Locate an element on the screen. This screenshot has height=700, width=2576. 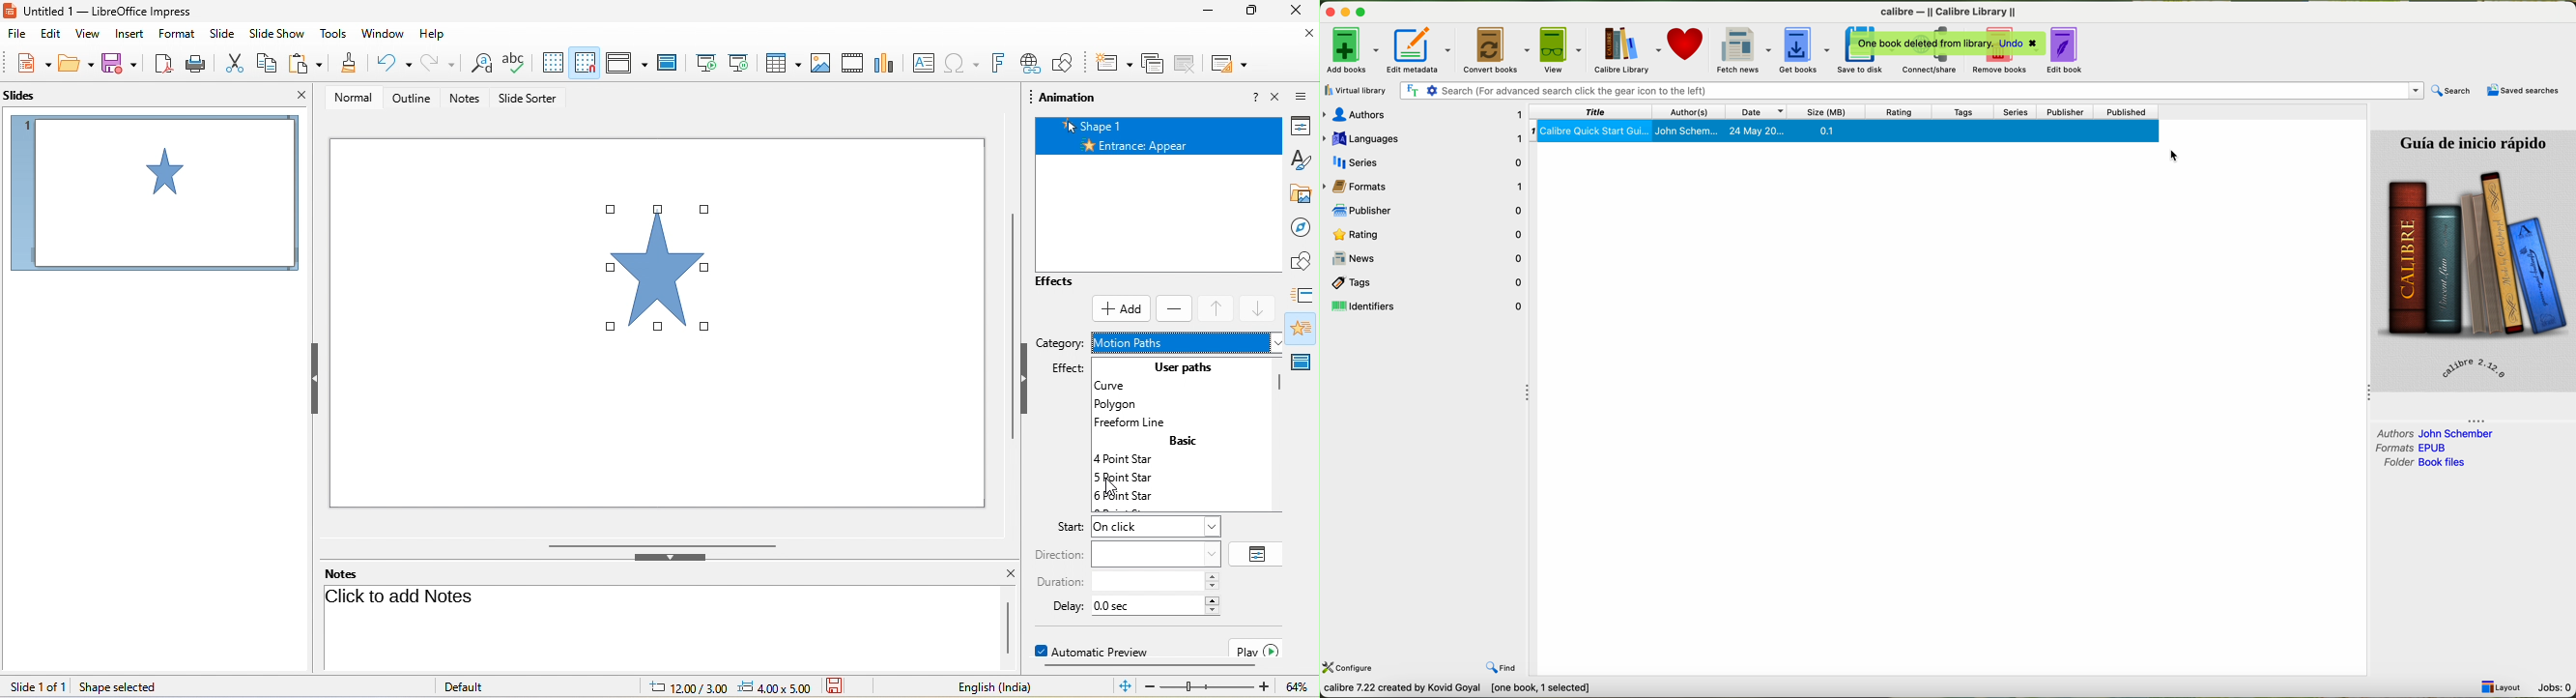
click here to add notes is located at coordinates (657, 625).